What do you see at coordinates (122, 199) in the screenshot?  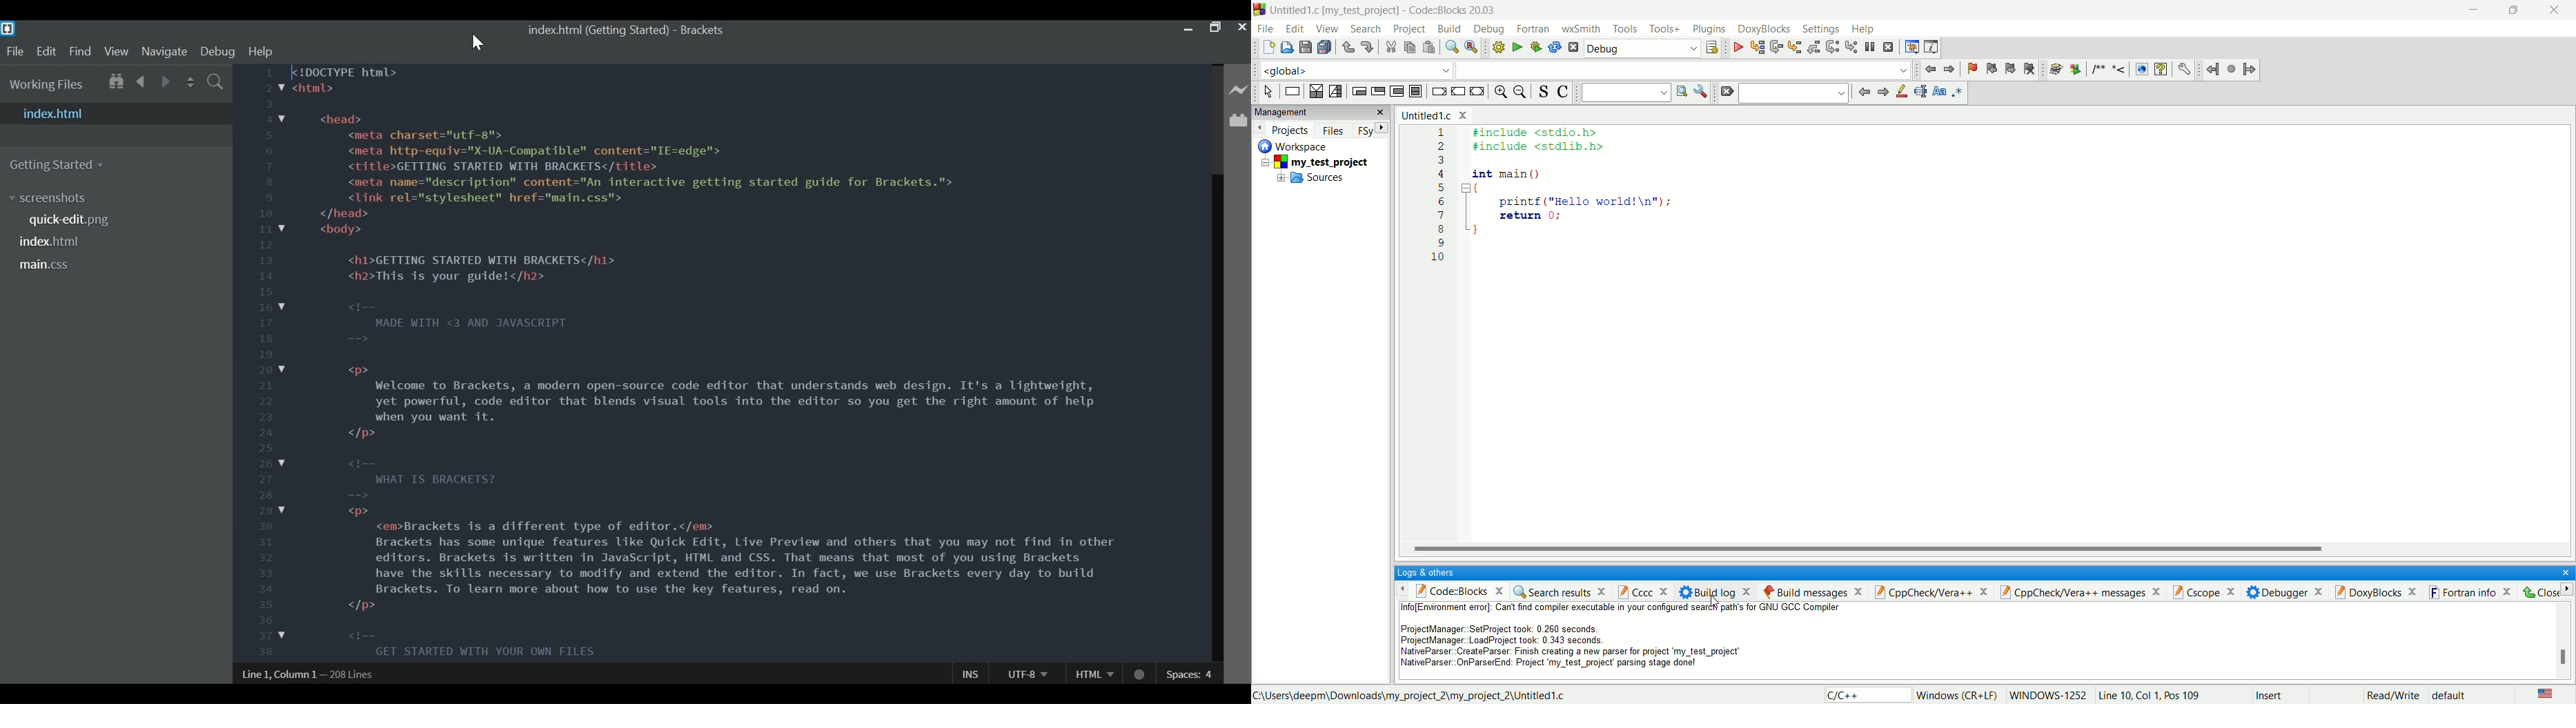 I see `Screenshot` at bounding box center [122, 199].